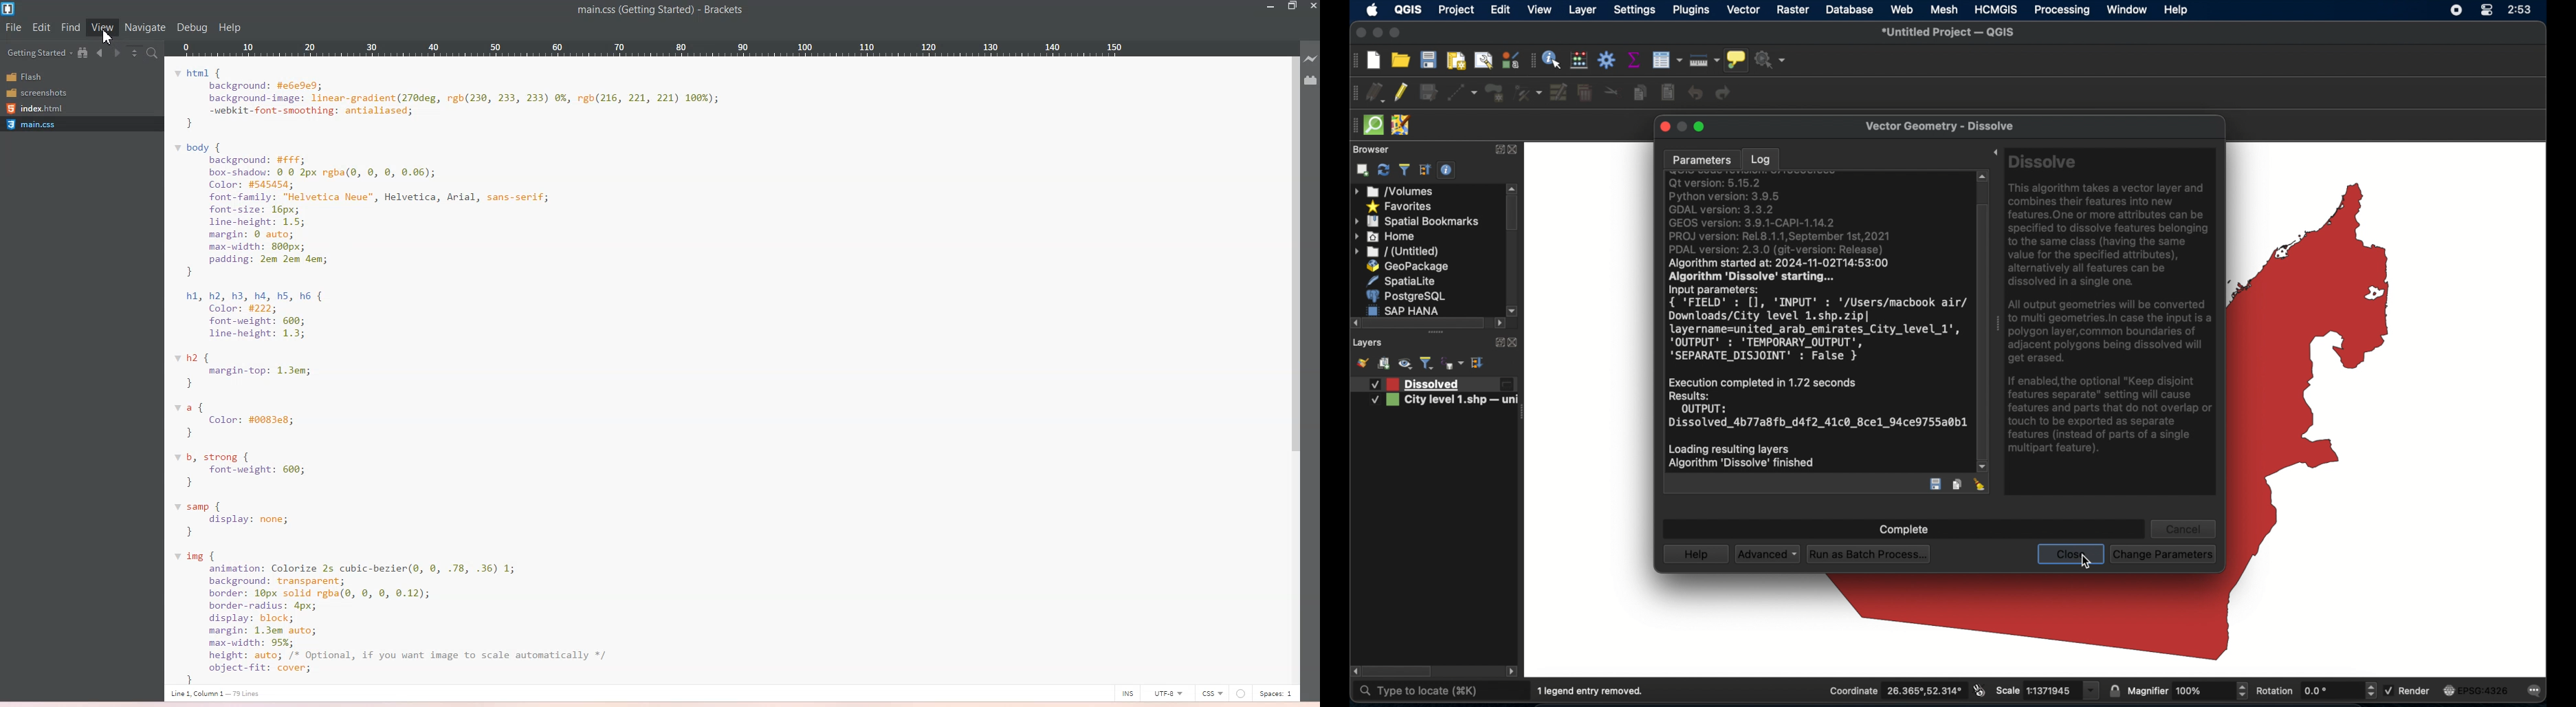 The image size is (2576, 728). What do you see at coordinates (71, 27) in the screenshot?
I see `Find` at bounding box center [71, 27].